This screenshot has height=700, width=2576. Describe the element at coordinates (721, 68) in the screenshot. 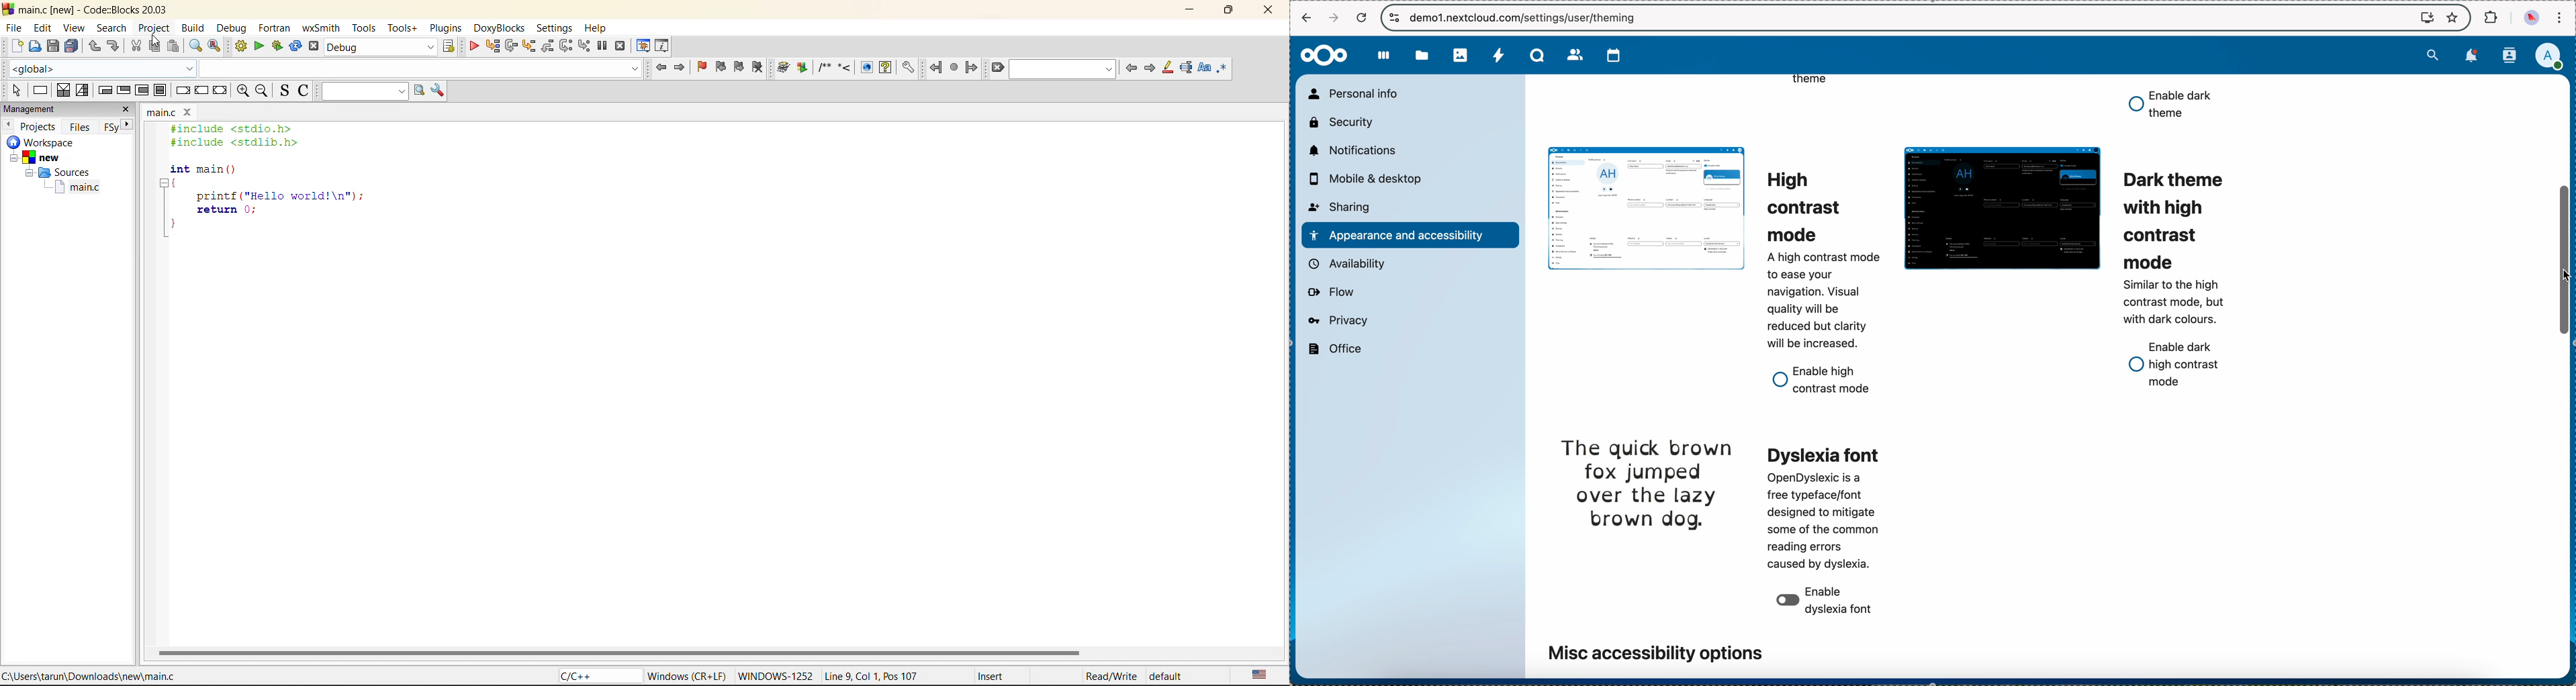

I see `prev bookmark` at that location.